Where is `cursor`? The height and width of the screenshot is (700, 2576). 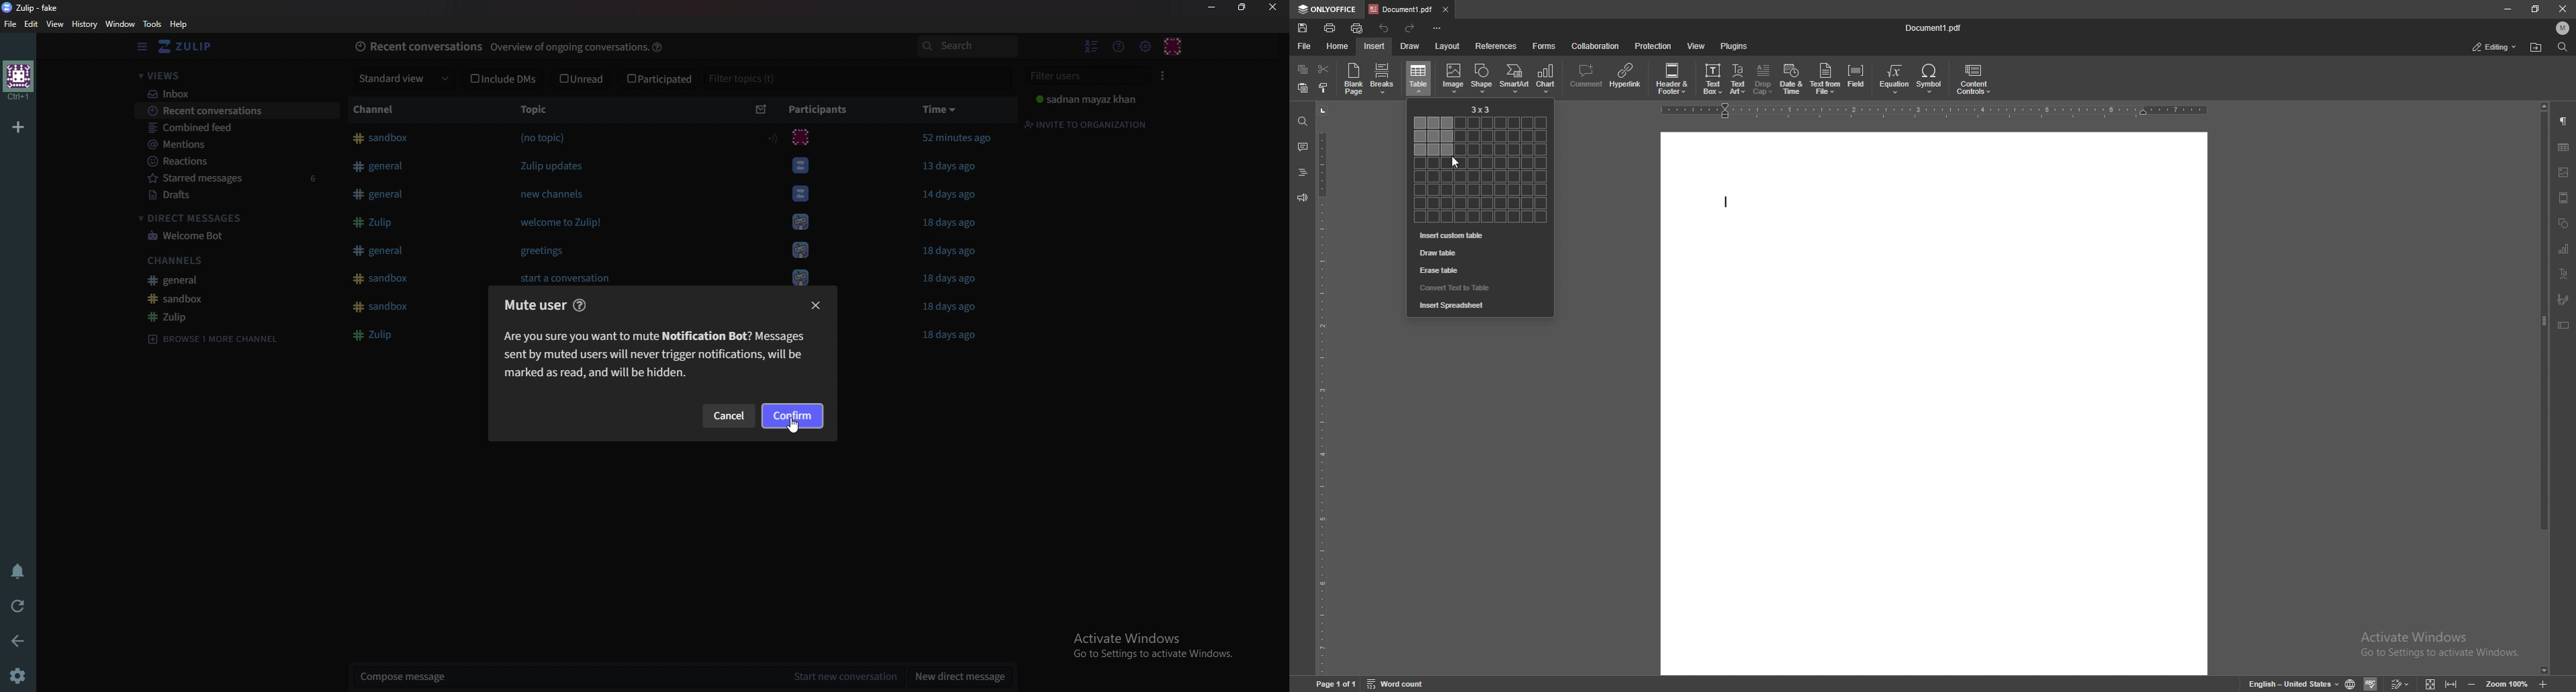
cursor is located at coordinates (1455, 164).